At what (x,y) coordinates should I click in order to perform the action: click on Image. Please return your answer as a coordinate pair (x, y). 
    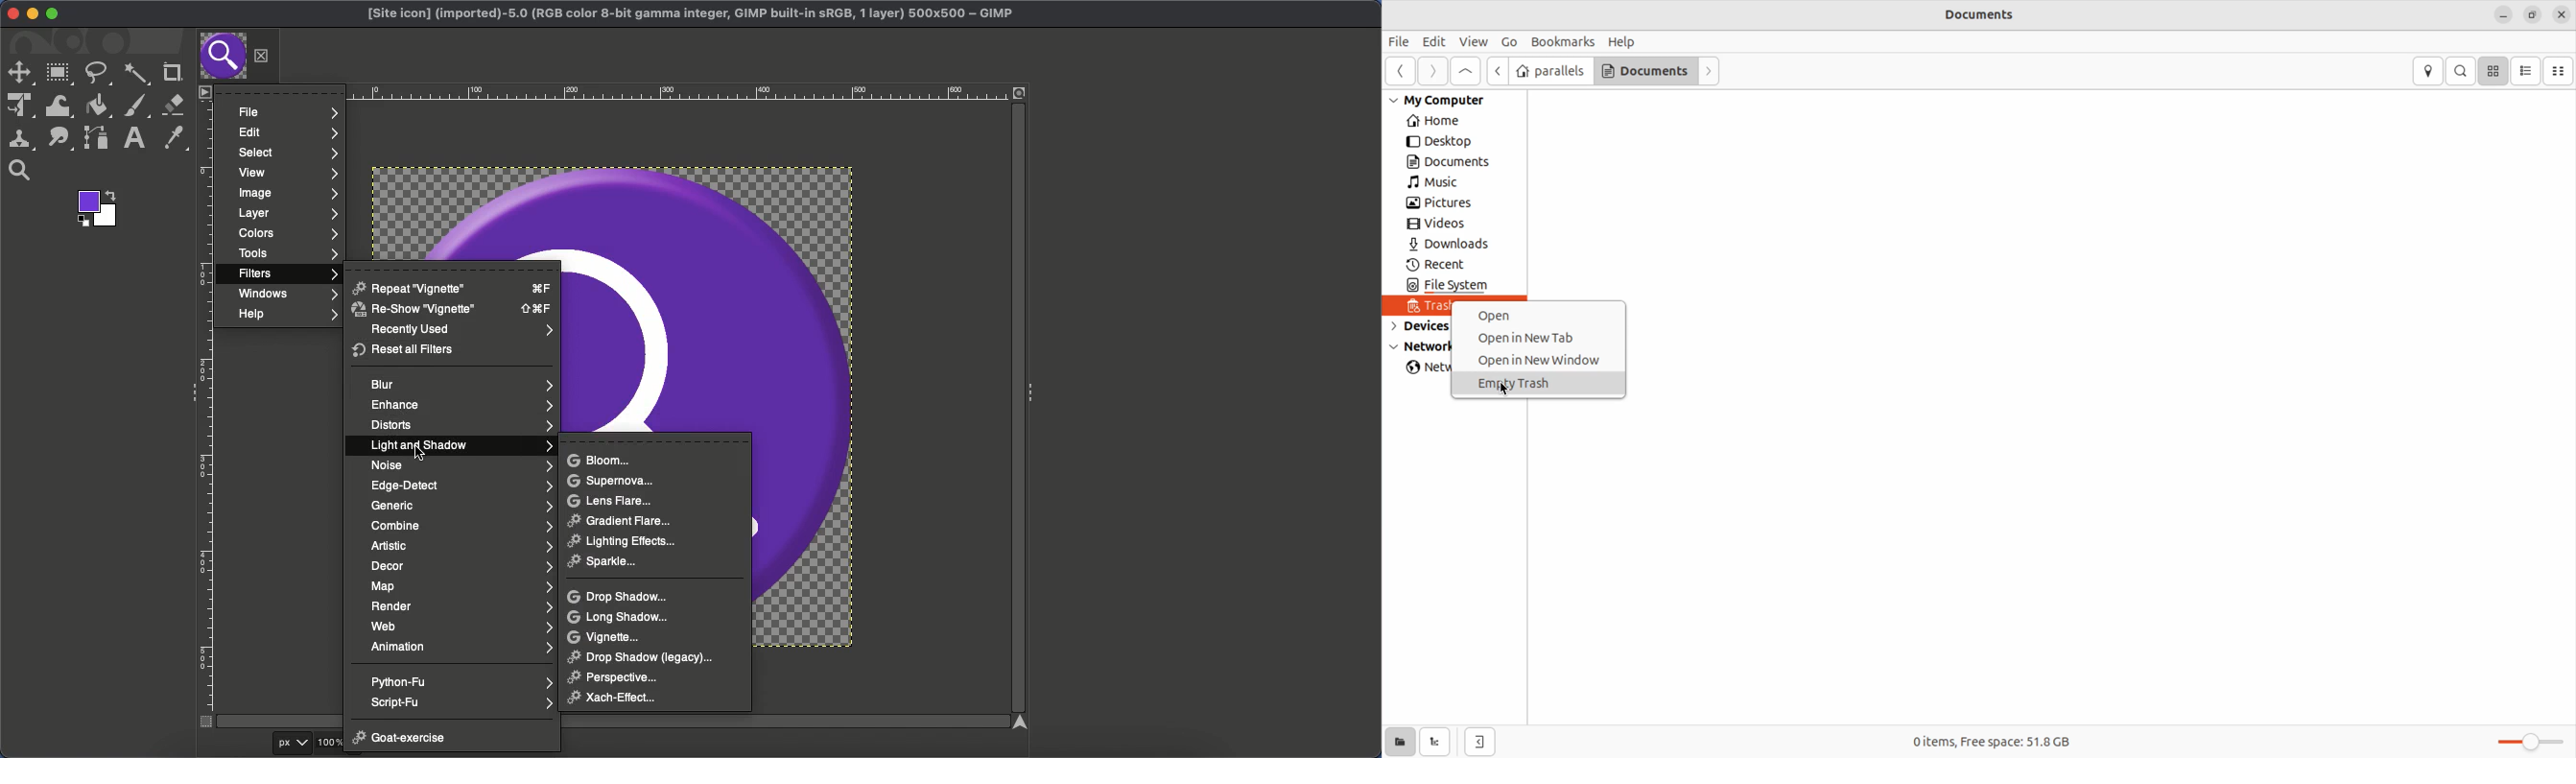
    Looking at the image, I should click on (288, 192).